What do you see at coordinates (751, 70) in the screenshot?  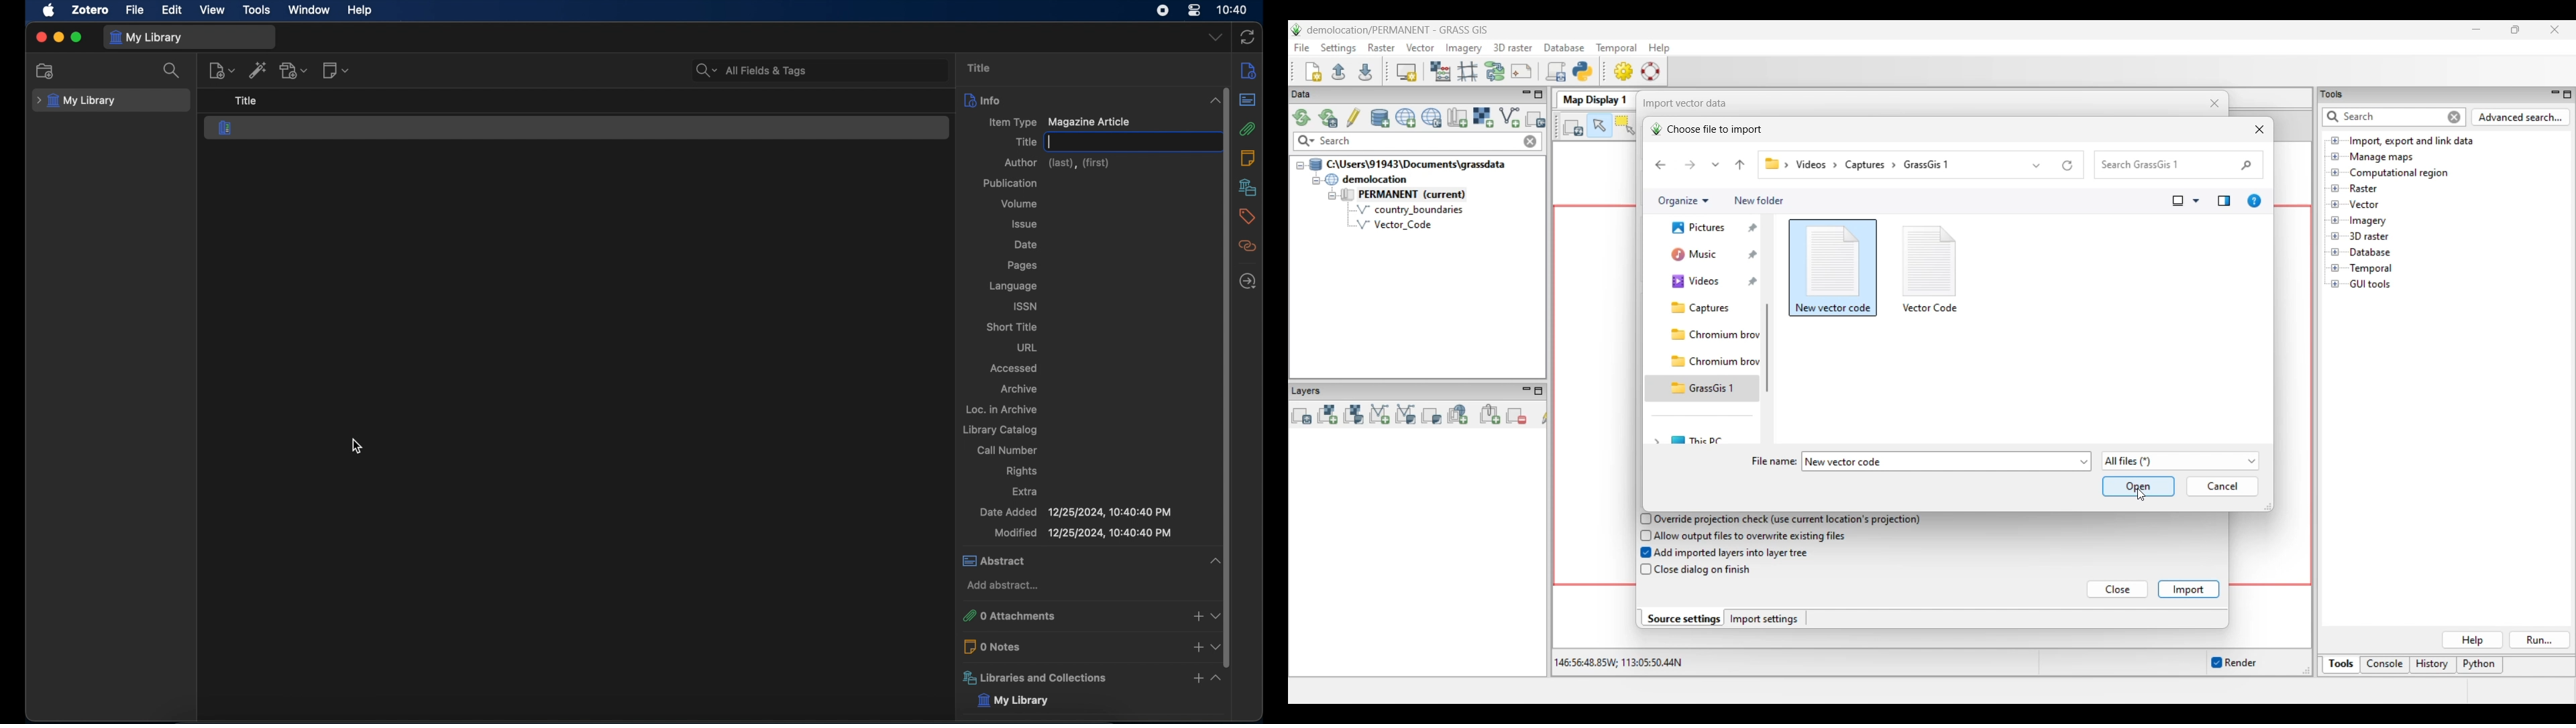 I see `search bar` at bounding box center [751, 70].